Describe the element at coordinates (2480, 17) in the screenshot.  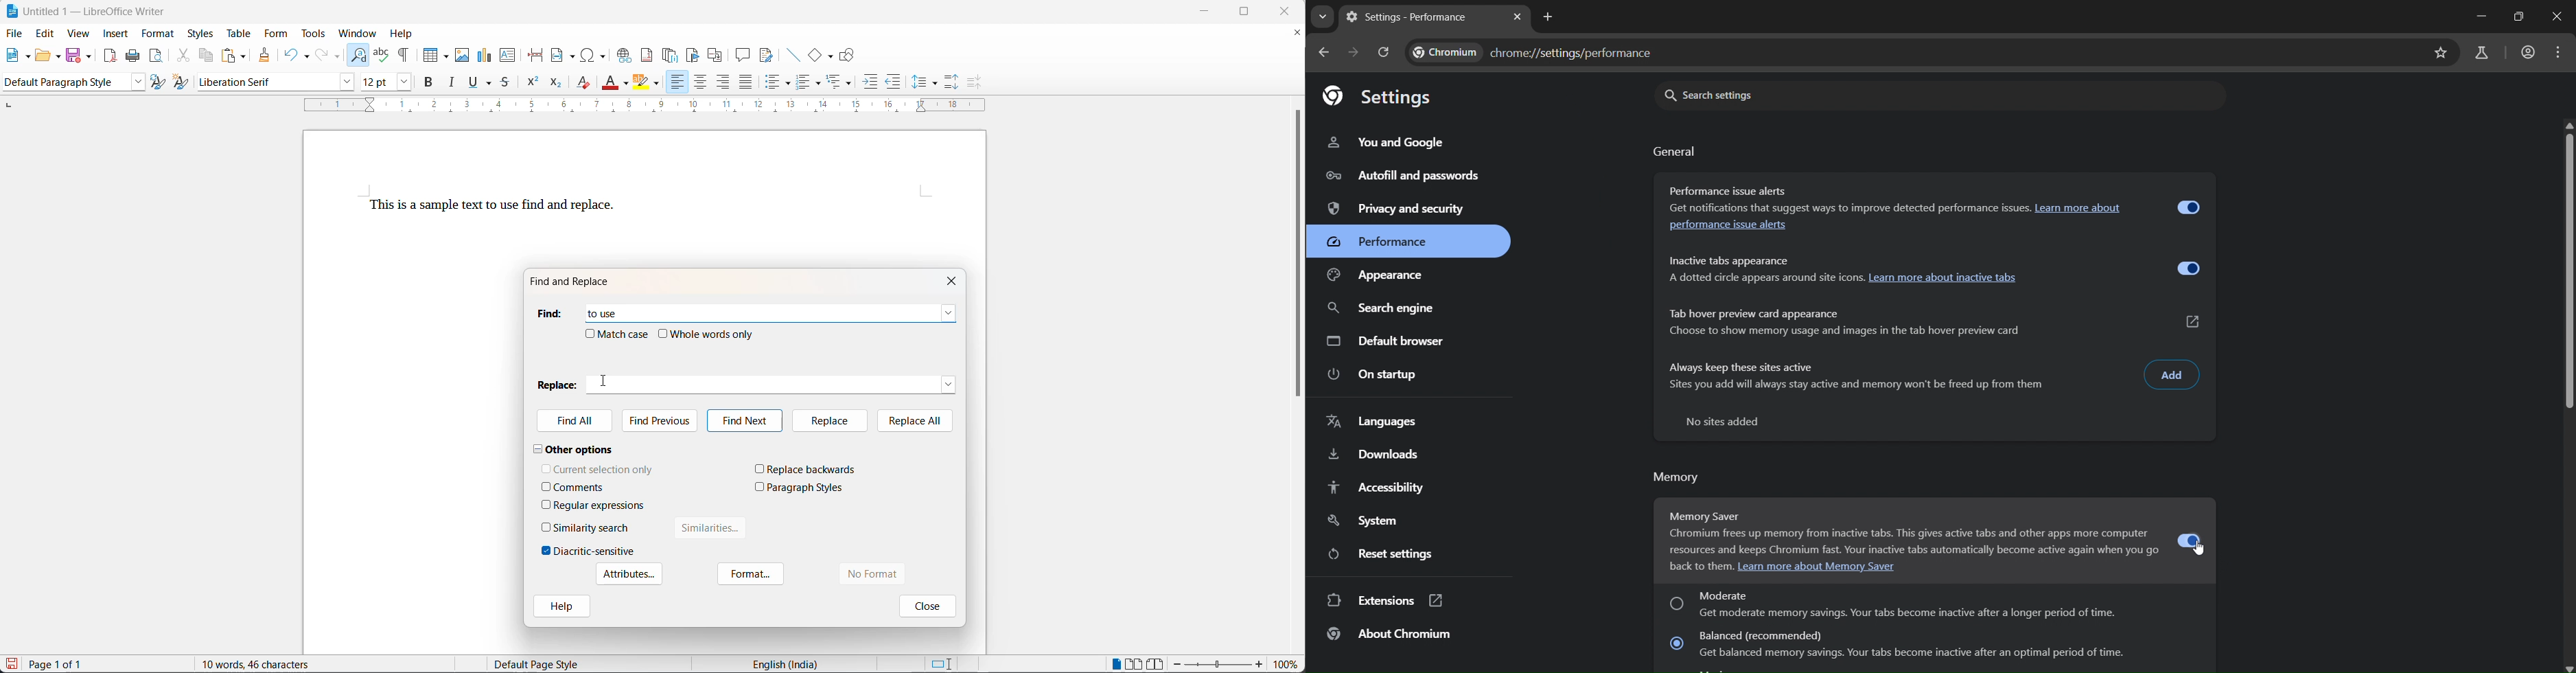
I see `minimize` at that location.